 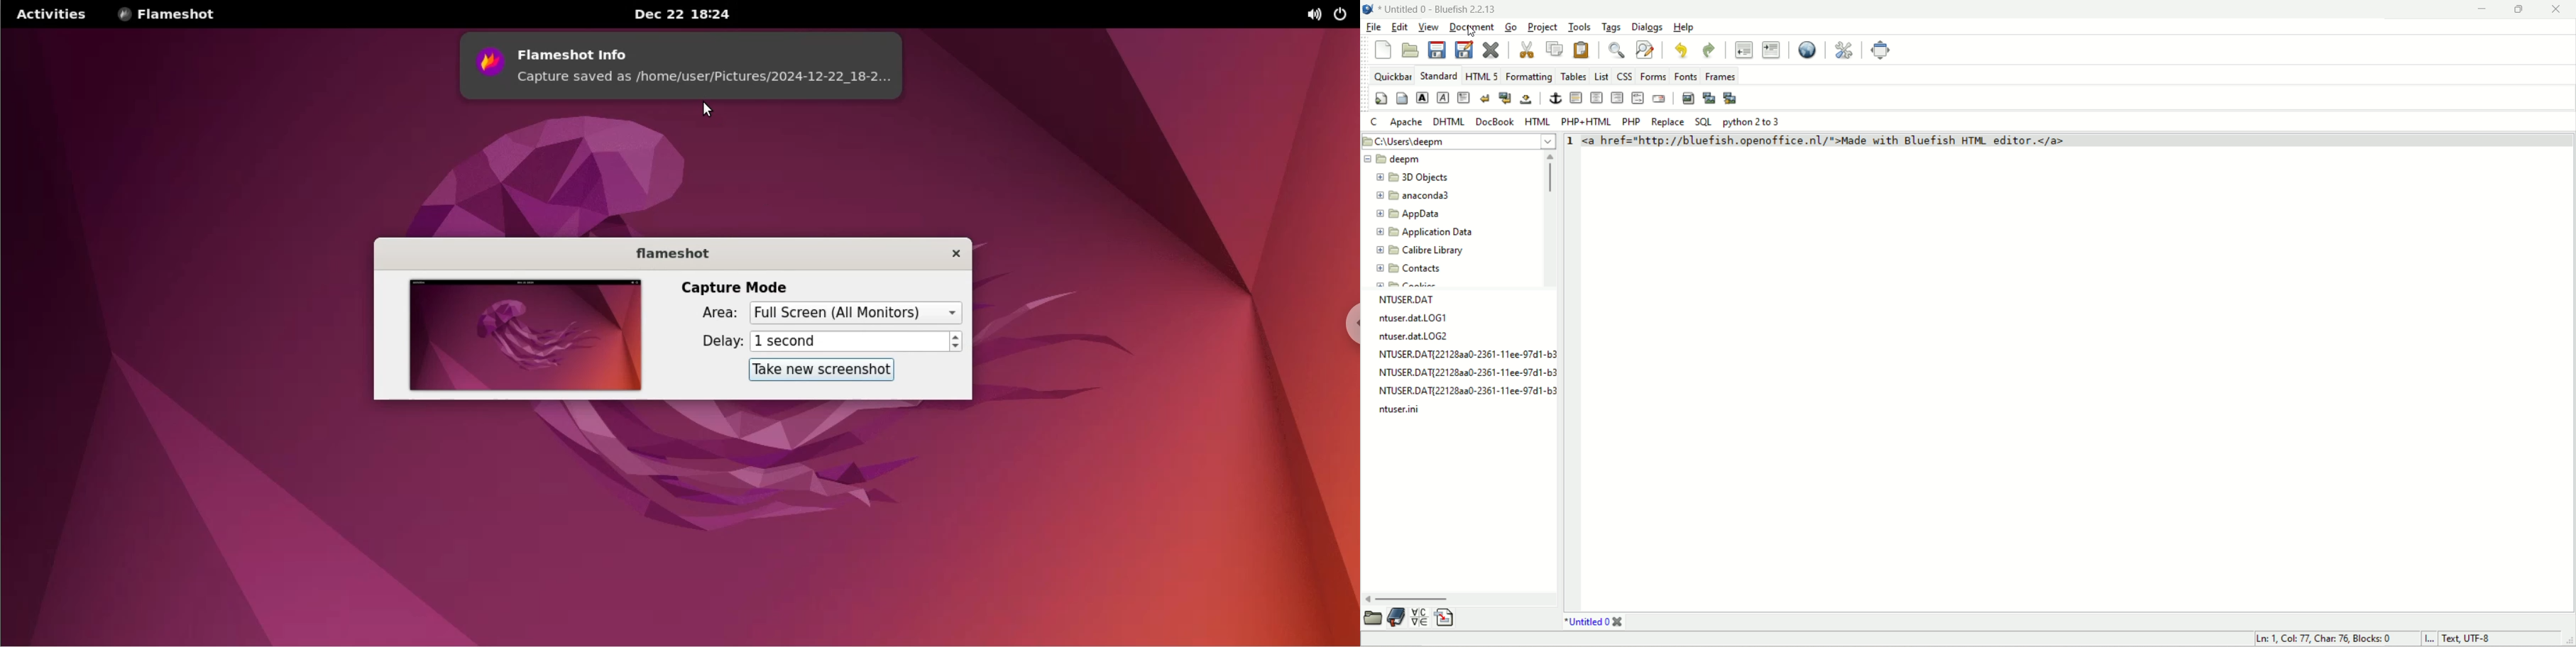 What do you see at coordinates (1637, 97) in the screenshot?
I see `HTML comment` at bounding box center [1637, 97].